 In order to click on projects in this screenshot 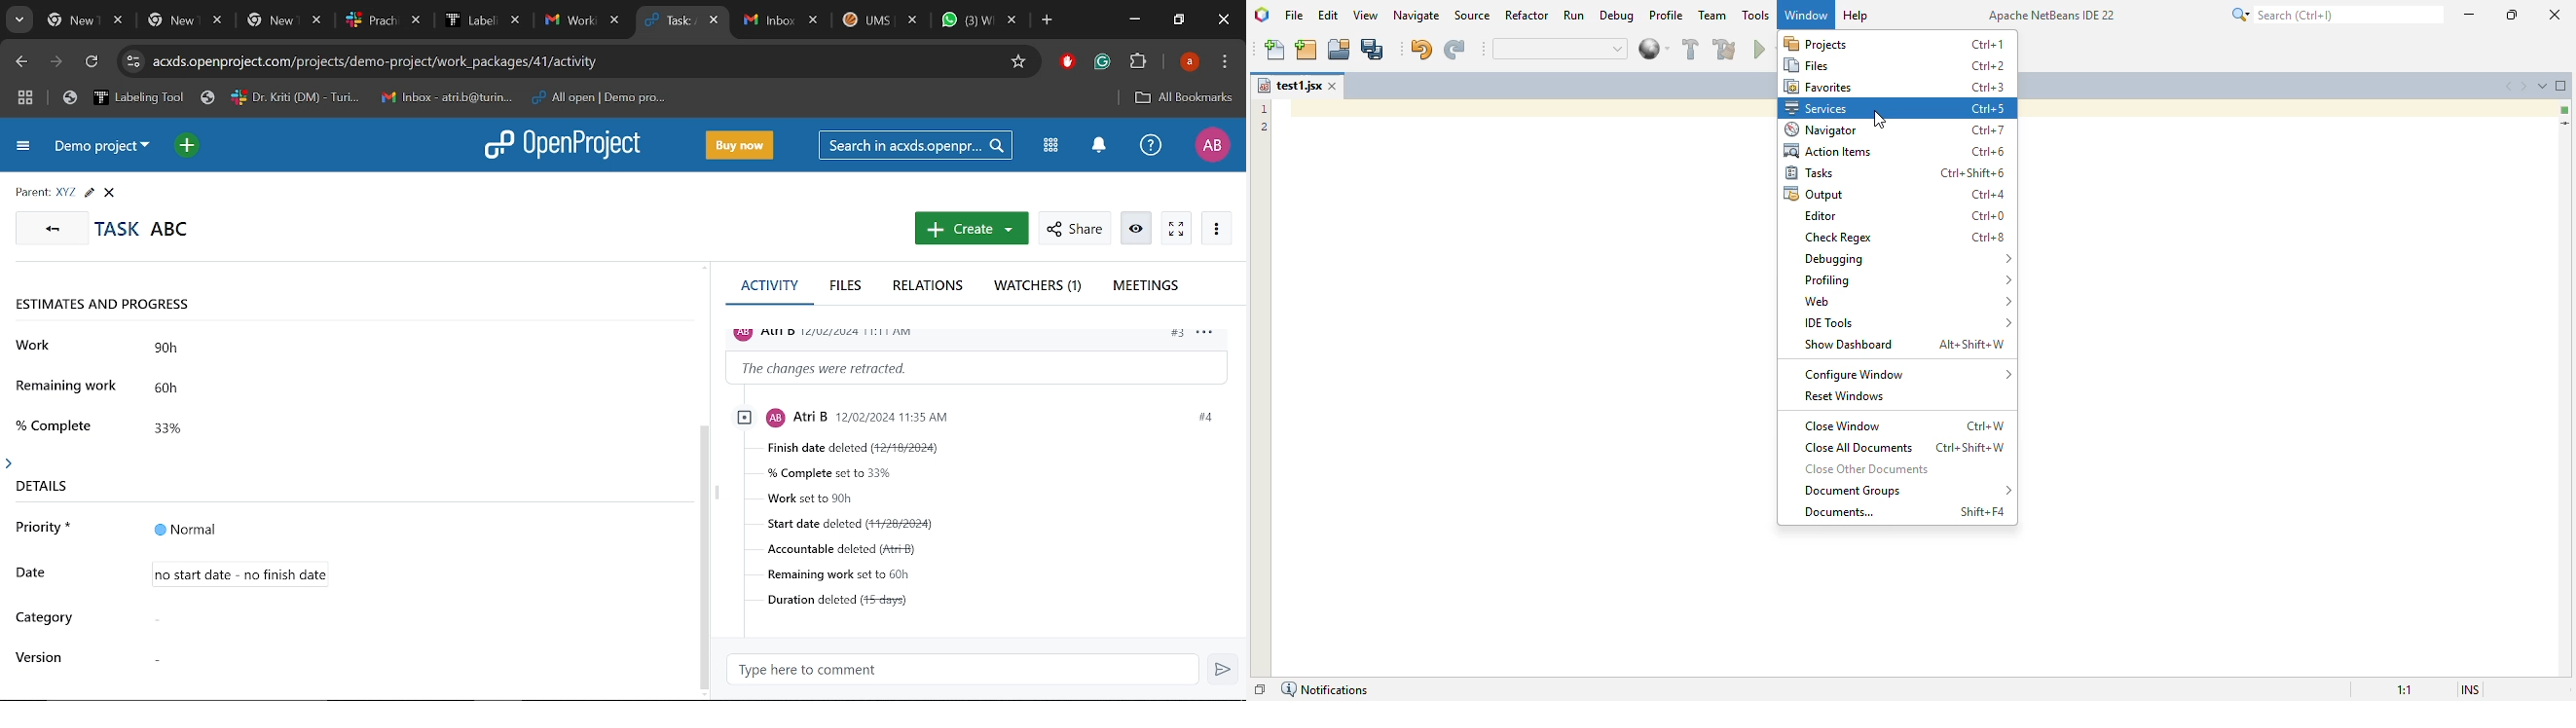, I will do `click(1817, 44)`.